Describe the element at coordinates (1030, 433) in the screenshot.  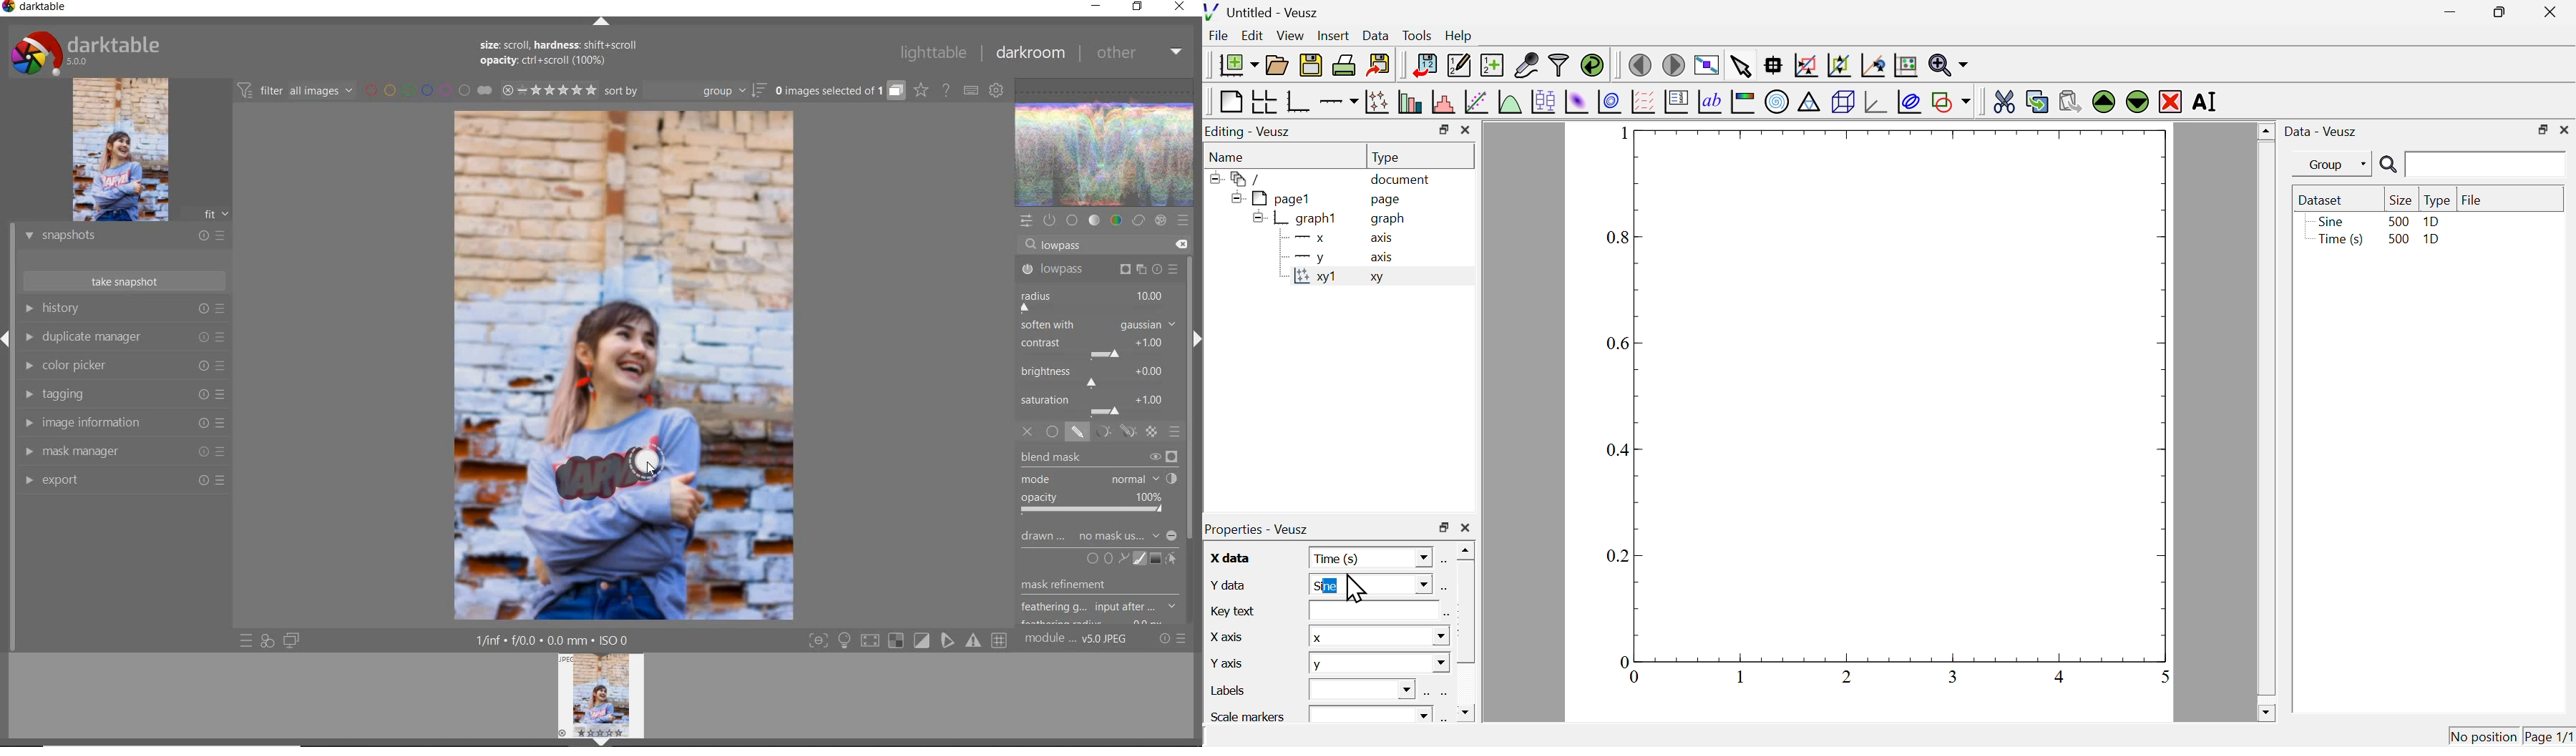
I see `off` at that location.